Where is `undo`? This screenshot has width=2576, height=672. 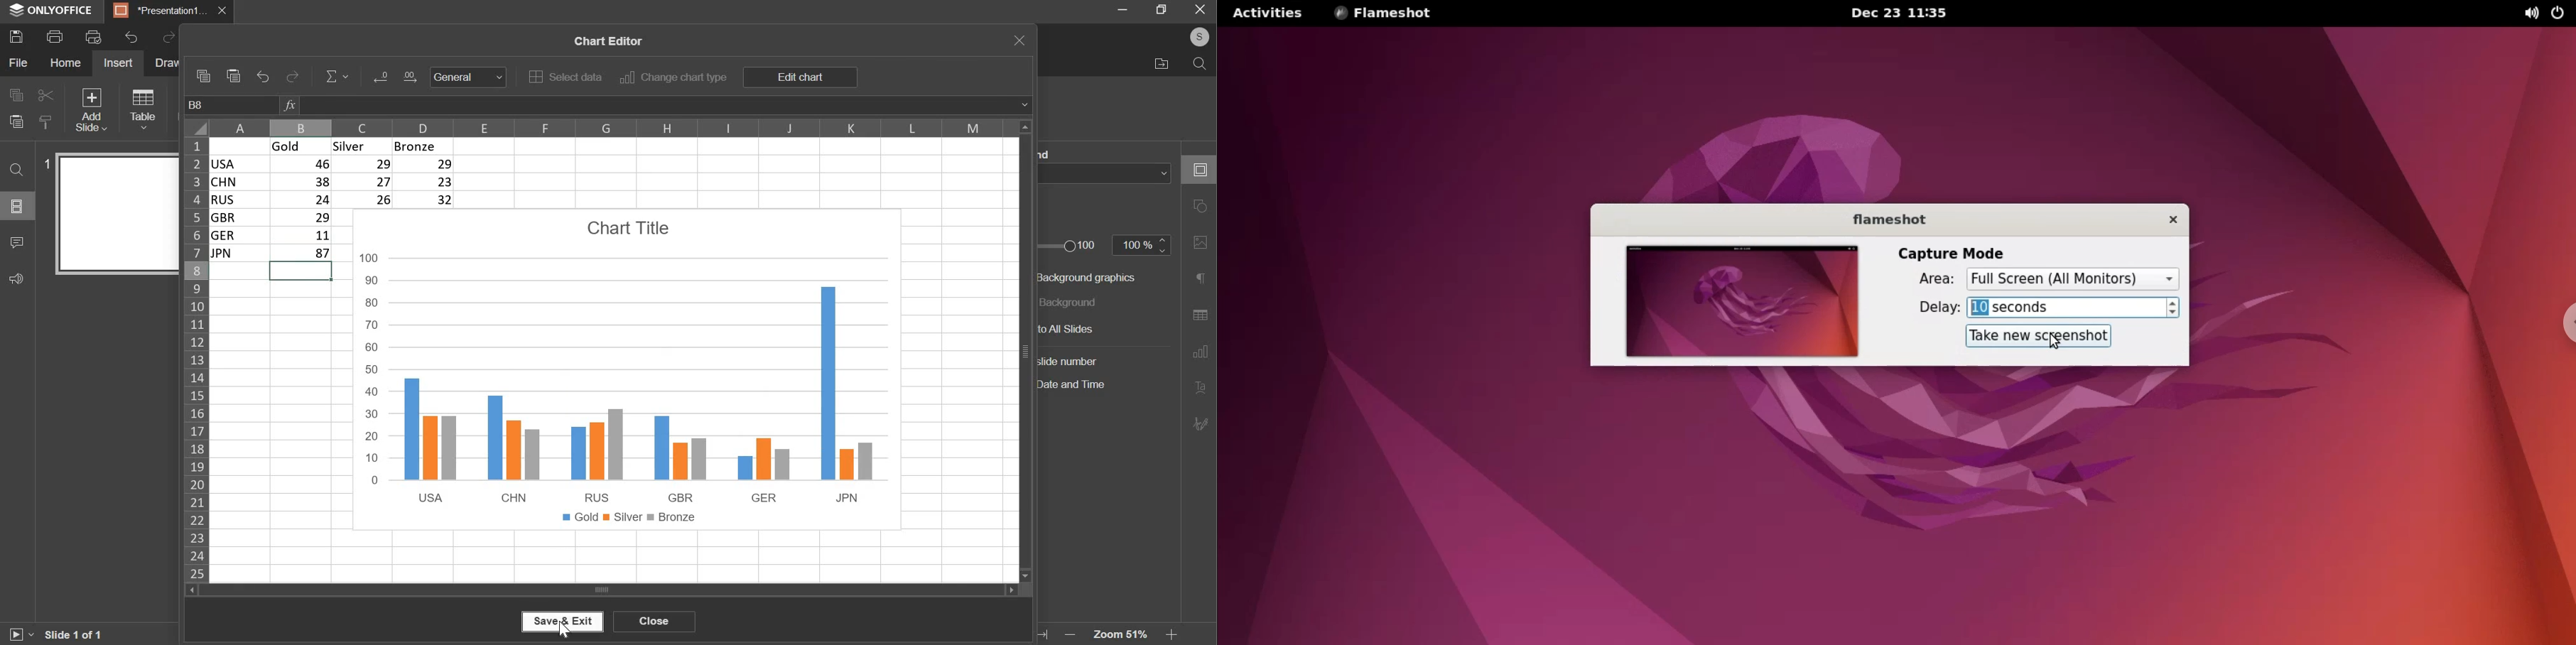 undo is located at coordinates (264, 78).